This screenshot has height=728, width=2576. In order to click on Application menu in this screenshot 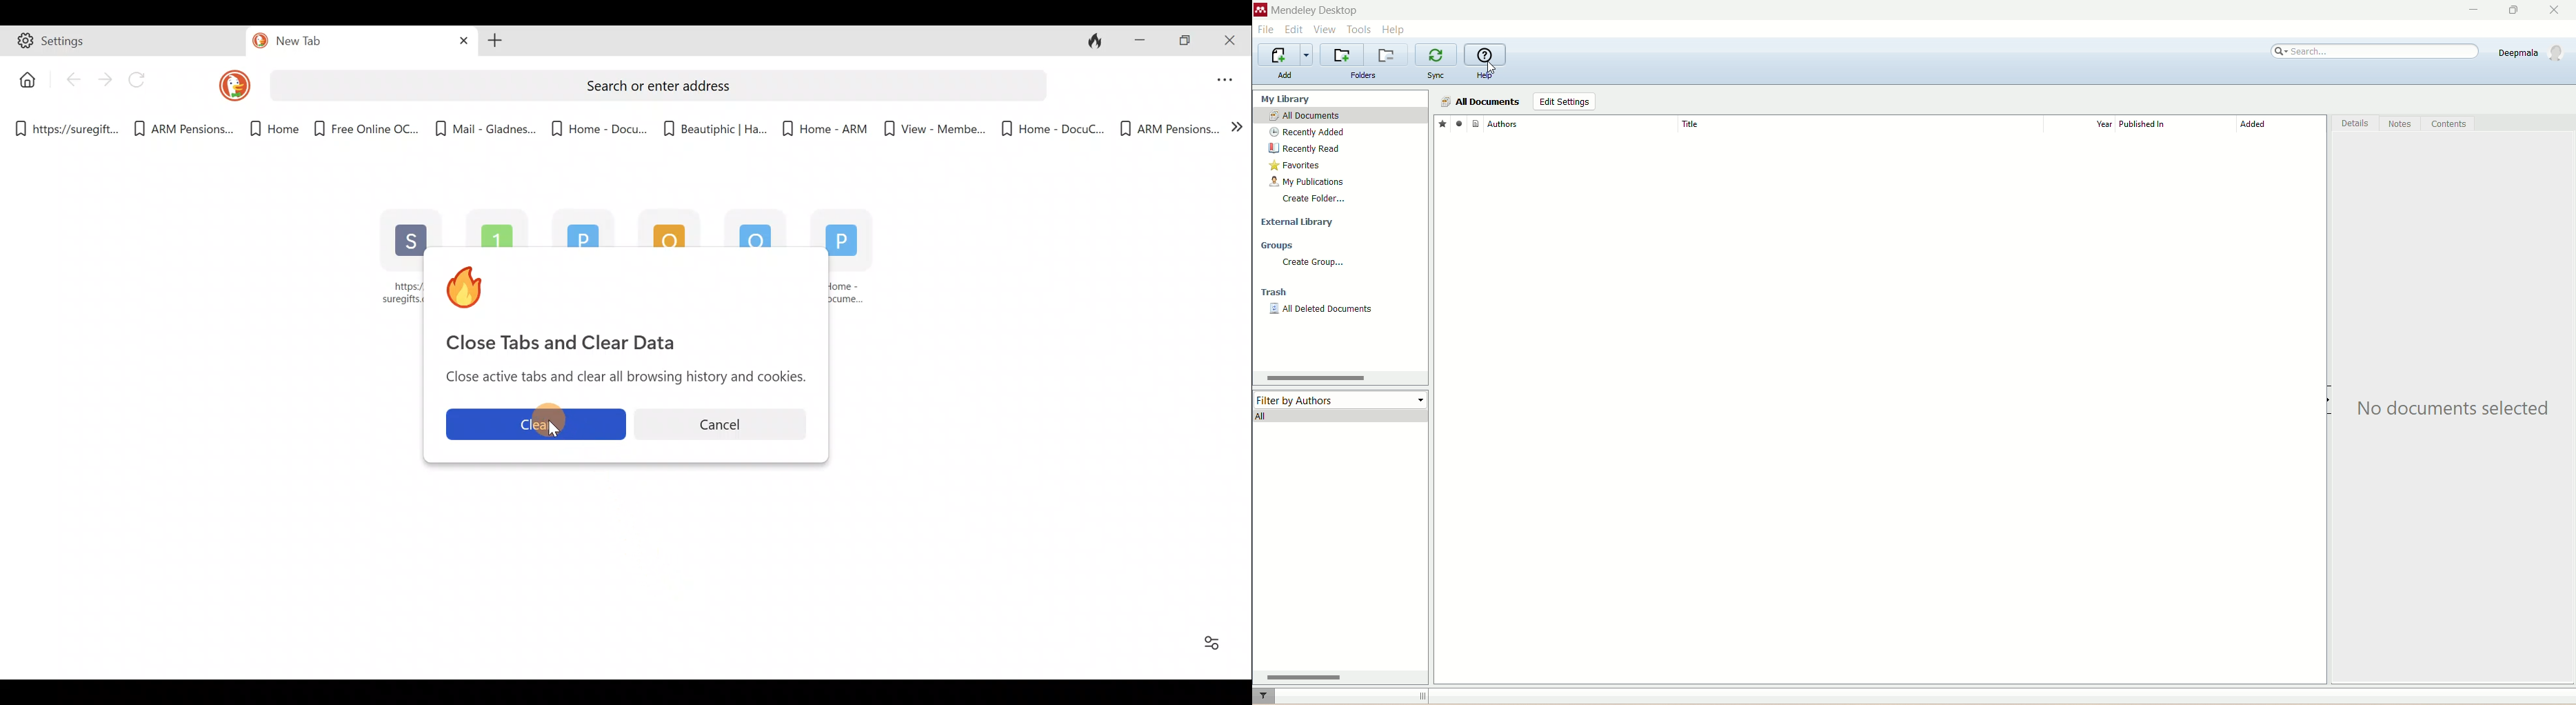, I will do `click(1227, 77)`.